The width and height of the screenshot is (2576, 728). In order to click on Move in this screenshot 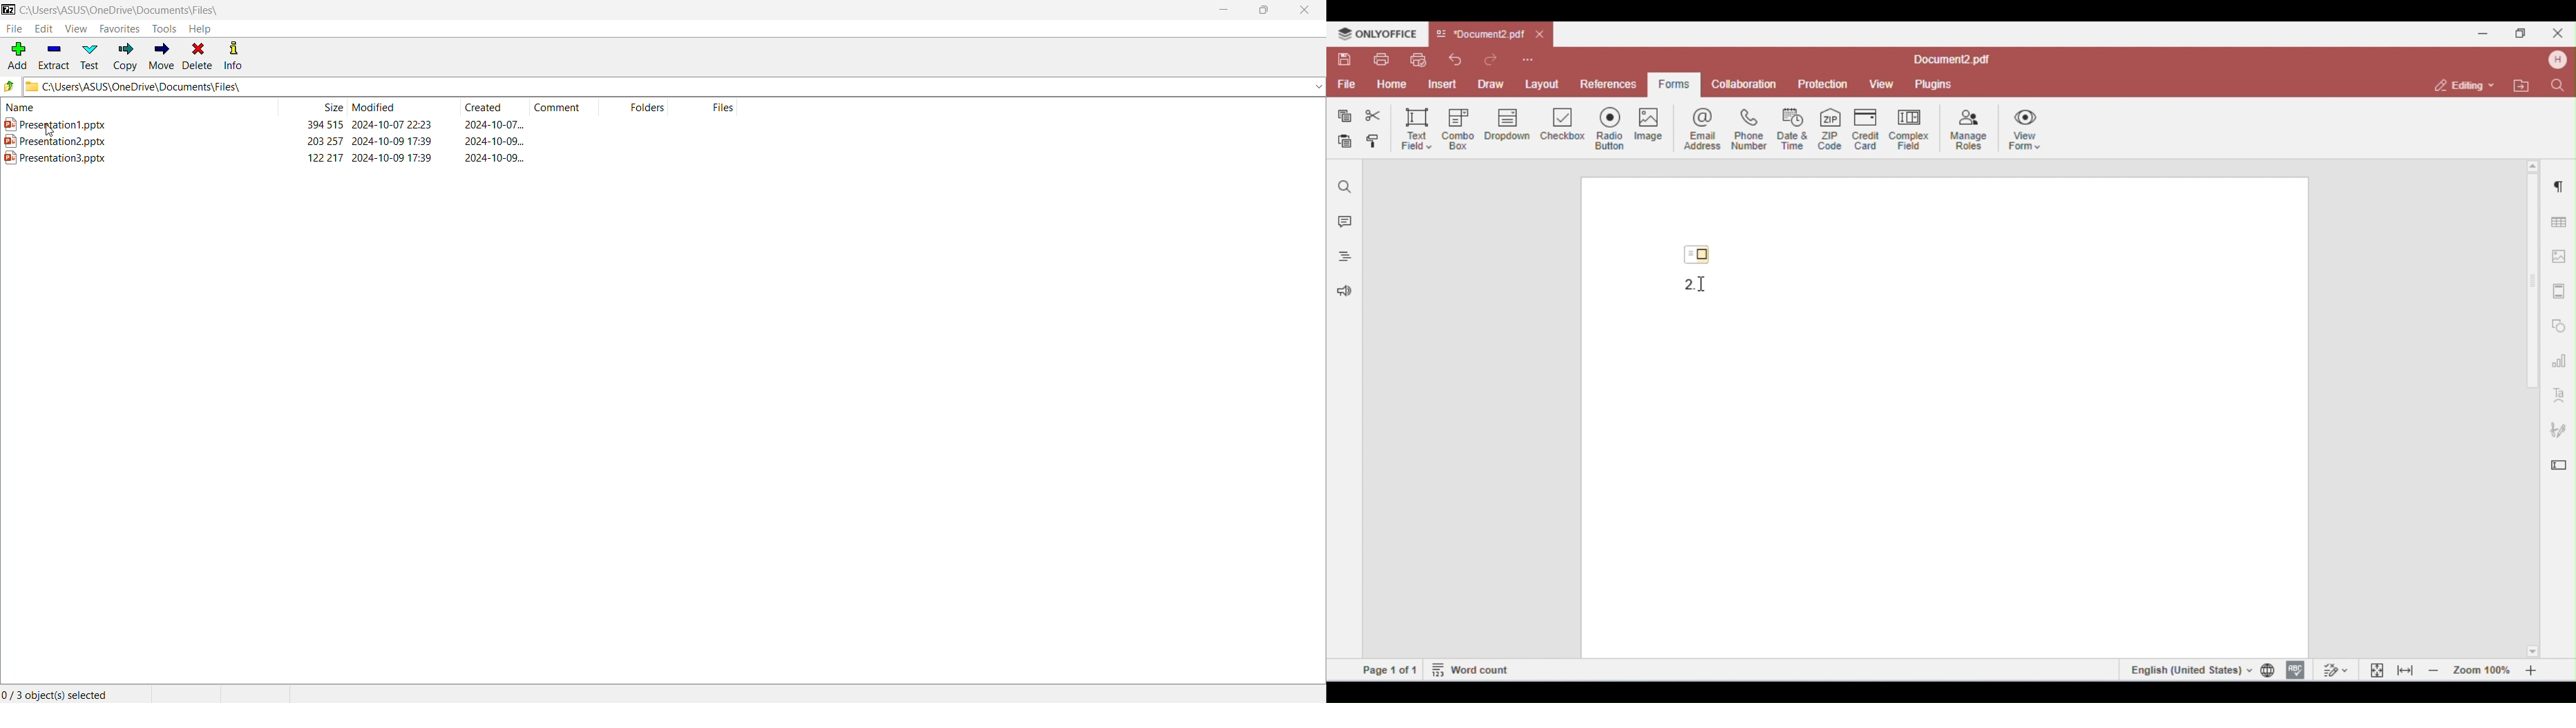, I will do `click(160, 57)`.